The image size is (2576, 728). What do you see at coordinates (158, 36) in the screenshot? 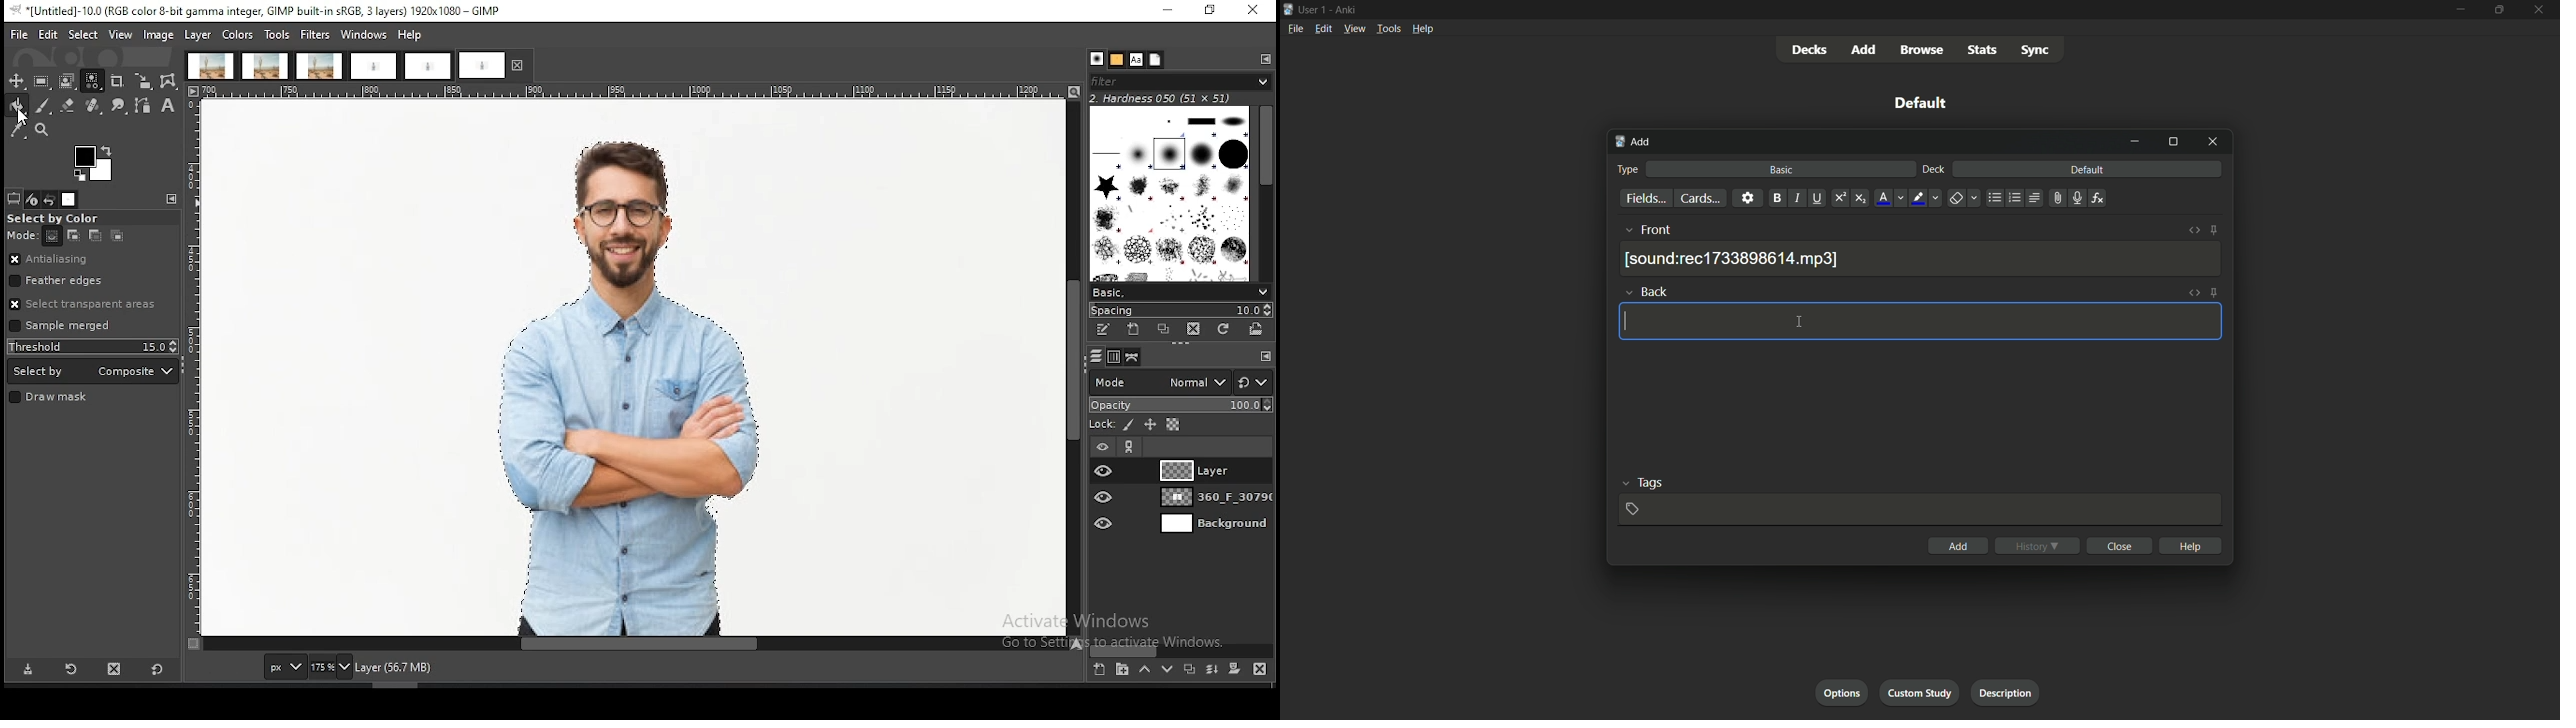
I see `image` at bounding box center [158, 36].